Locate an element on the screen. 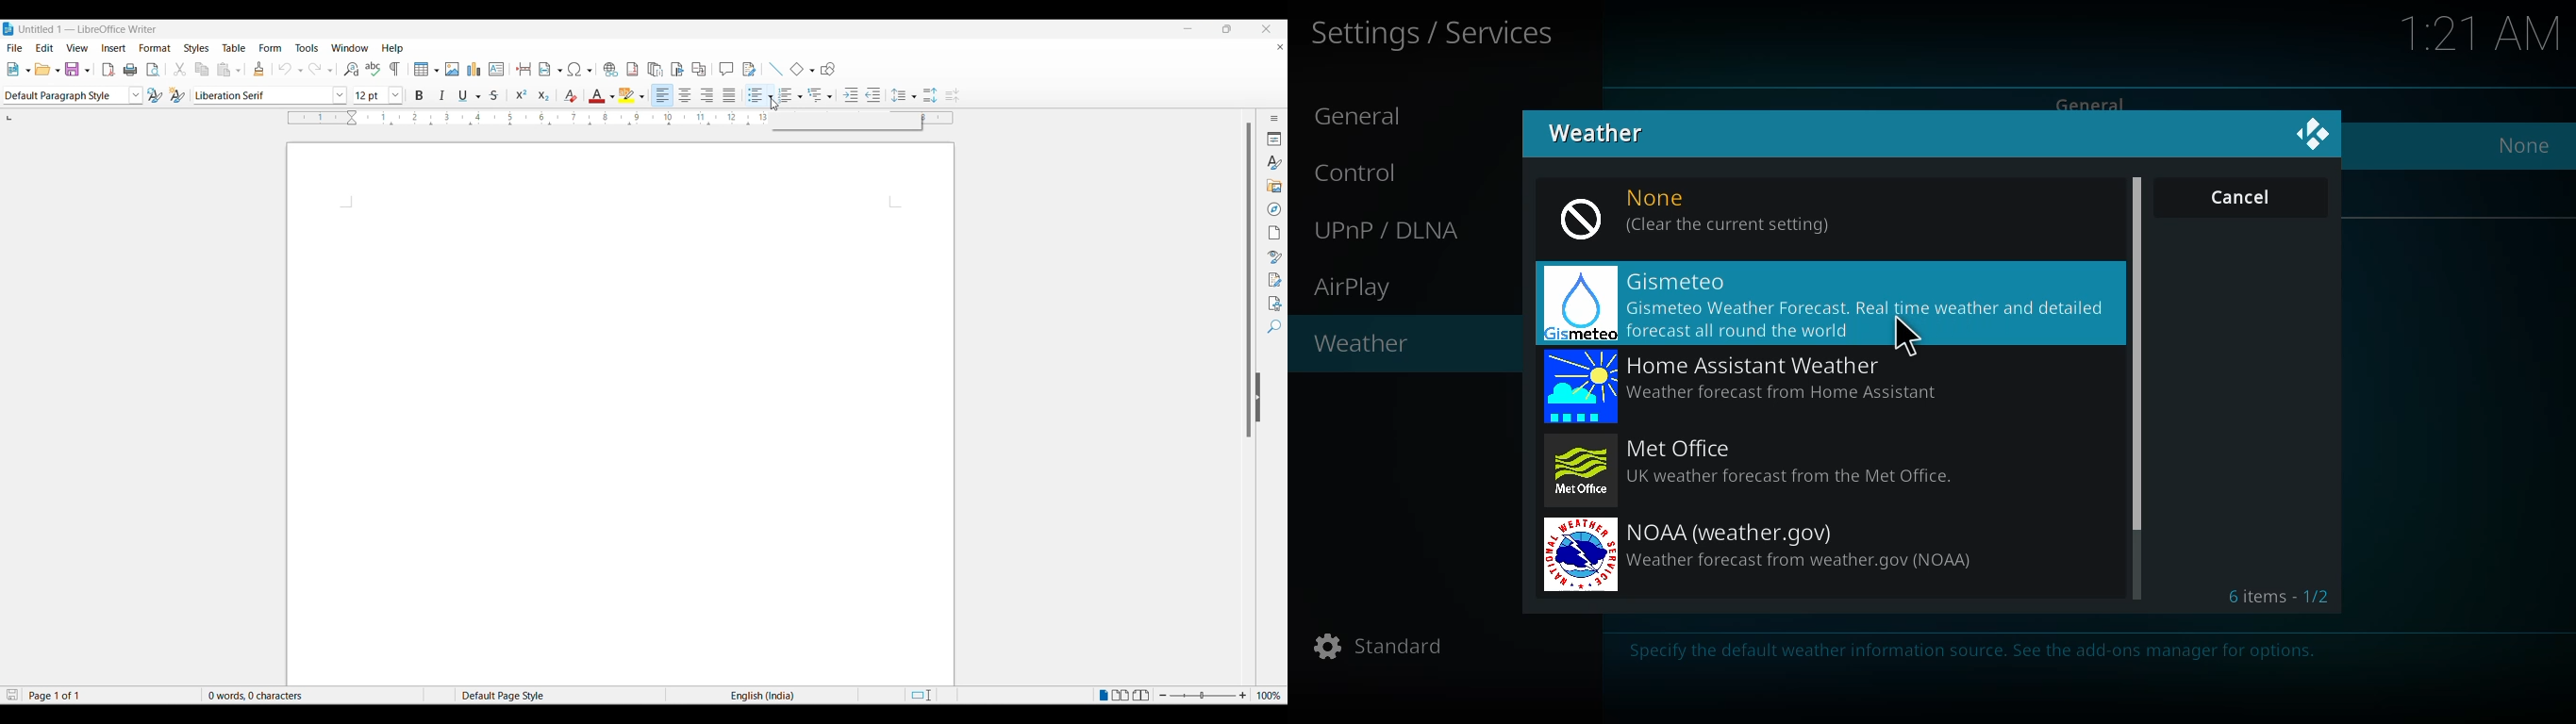 Image resolution: width=2576 pixels, height=728 pixels. Toggle unordered list is located at coordinates (757, 93).